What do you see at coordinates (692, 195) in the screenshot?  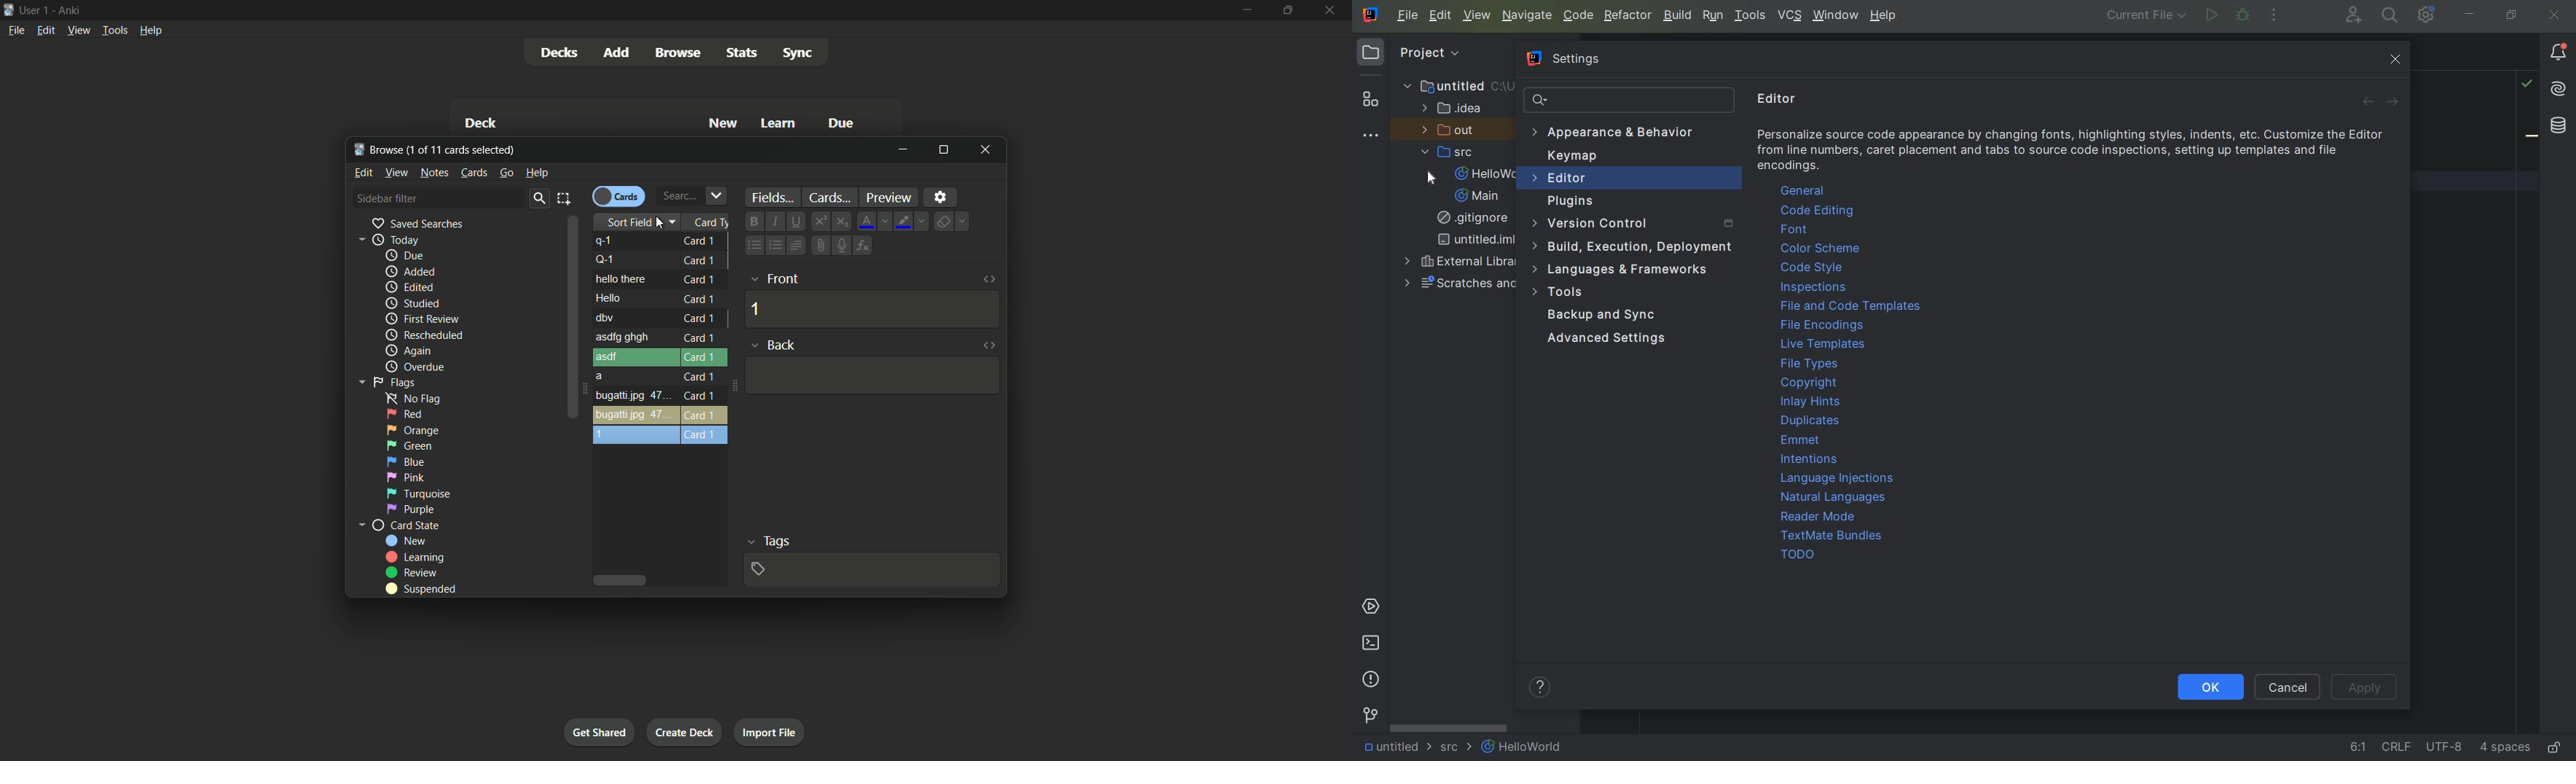 I see `search` at bounding box center [692, 195].